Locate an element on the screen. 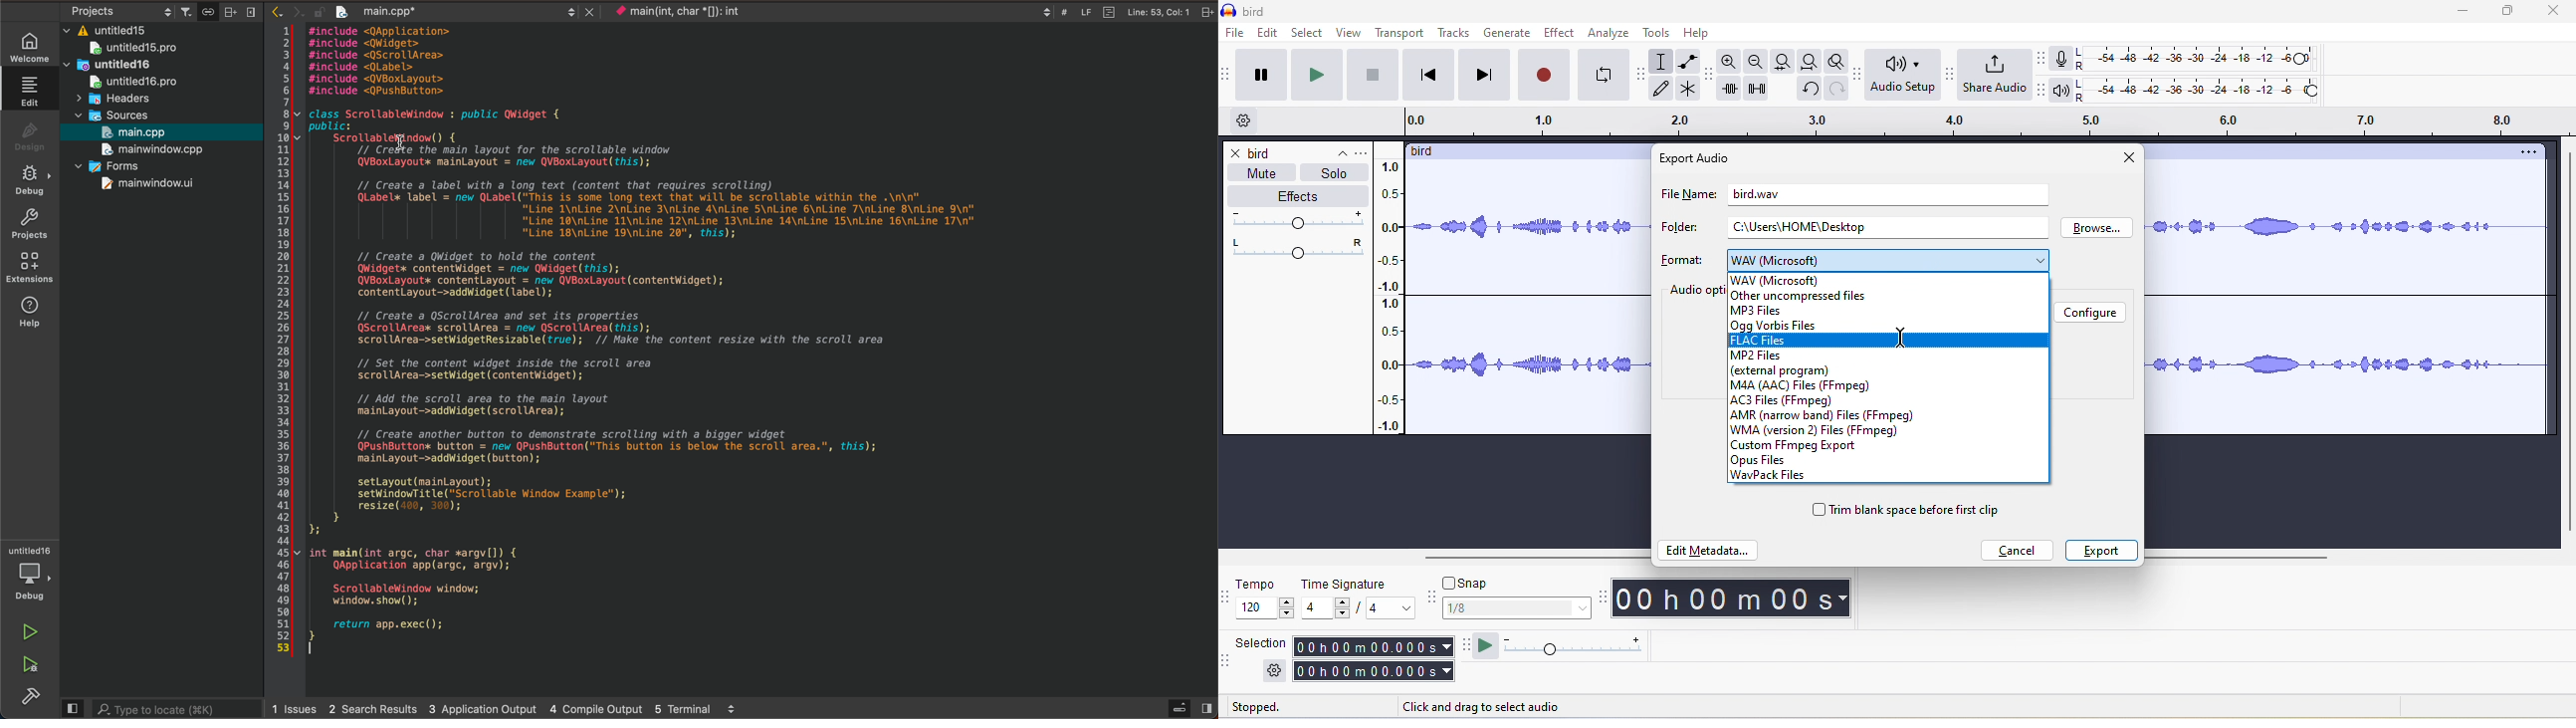 This screenshot has width=2576, height=728. selection is located at coordinates (1262, 645).